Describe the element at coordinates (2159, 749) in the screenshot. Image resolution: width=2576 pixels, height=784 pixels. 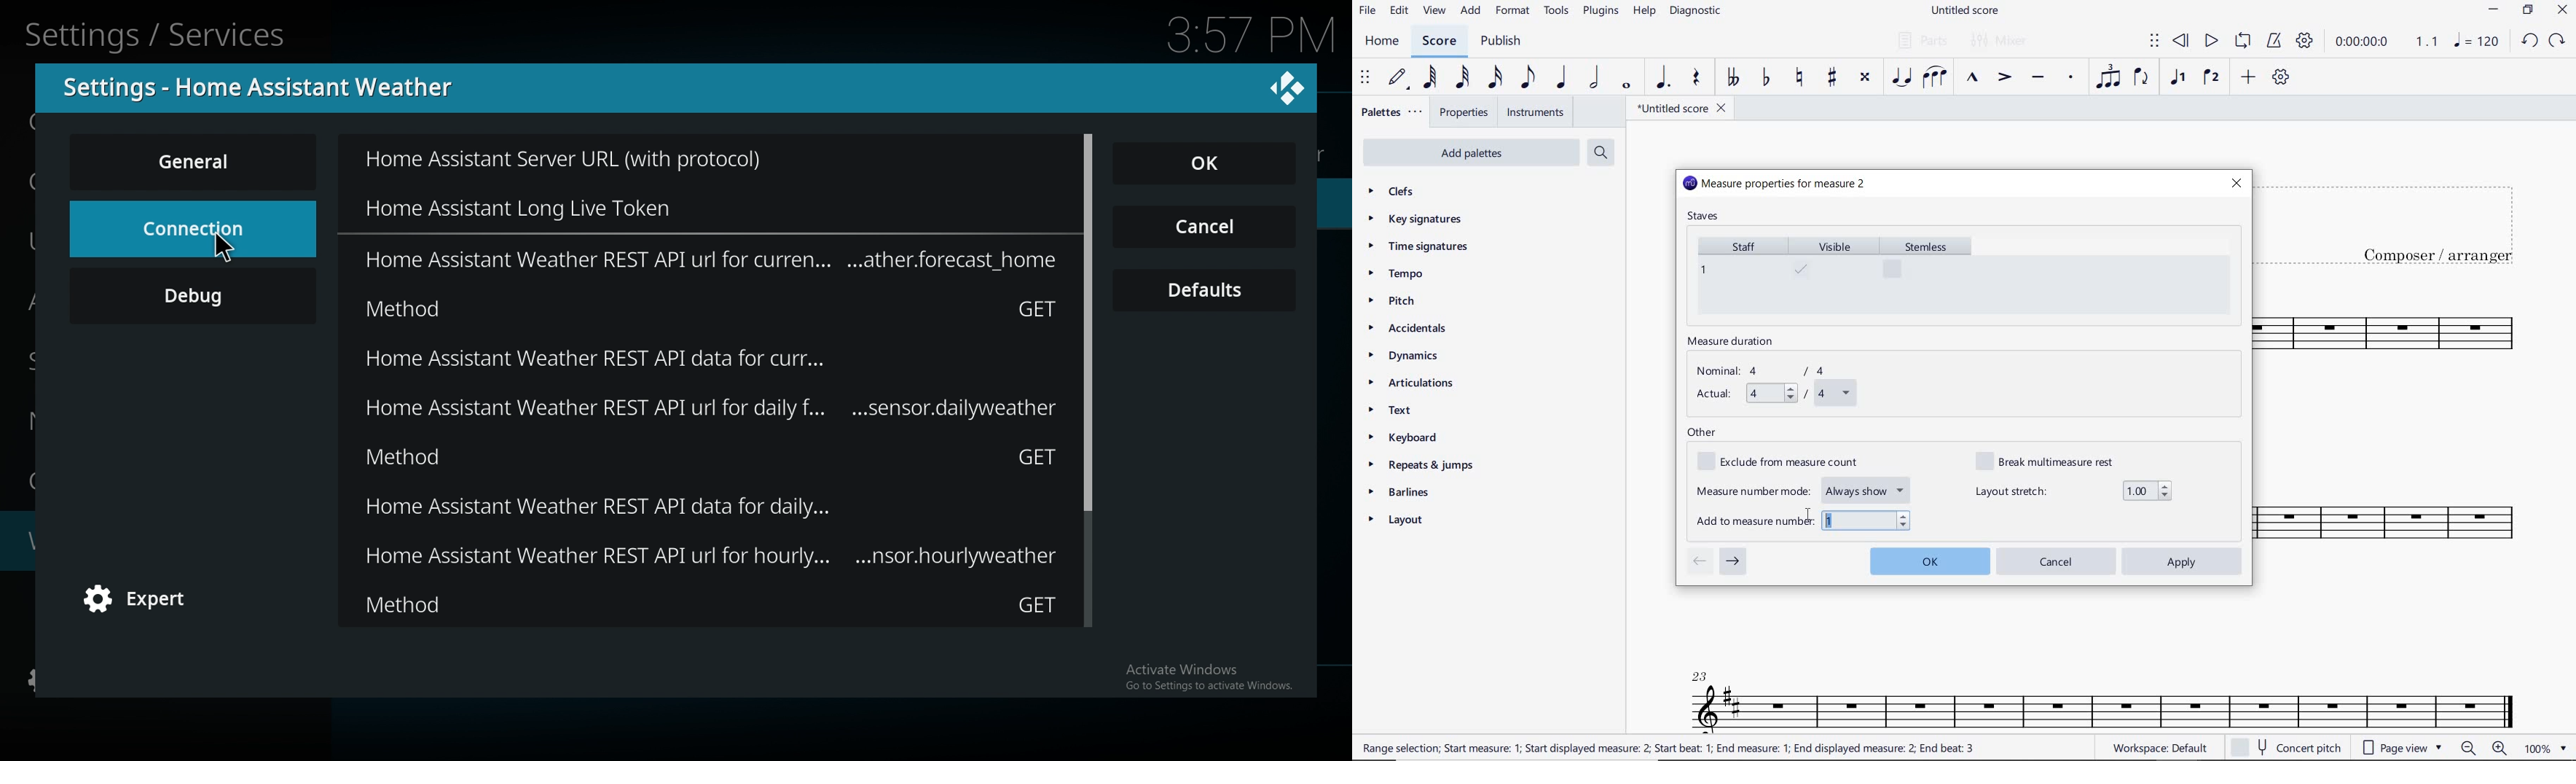
I see `workspace default` at that location.